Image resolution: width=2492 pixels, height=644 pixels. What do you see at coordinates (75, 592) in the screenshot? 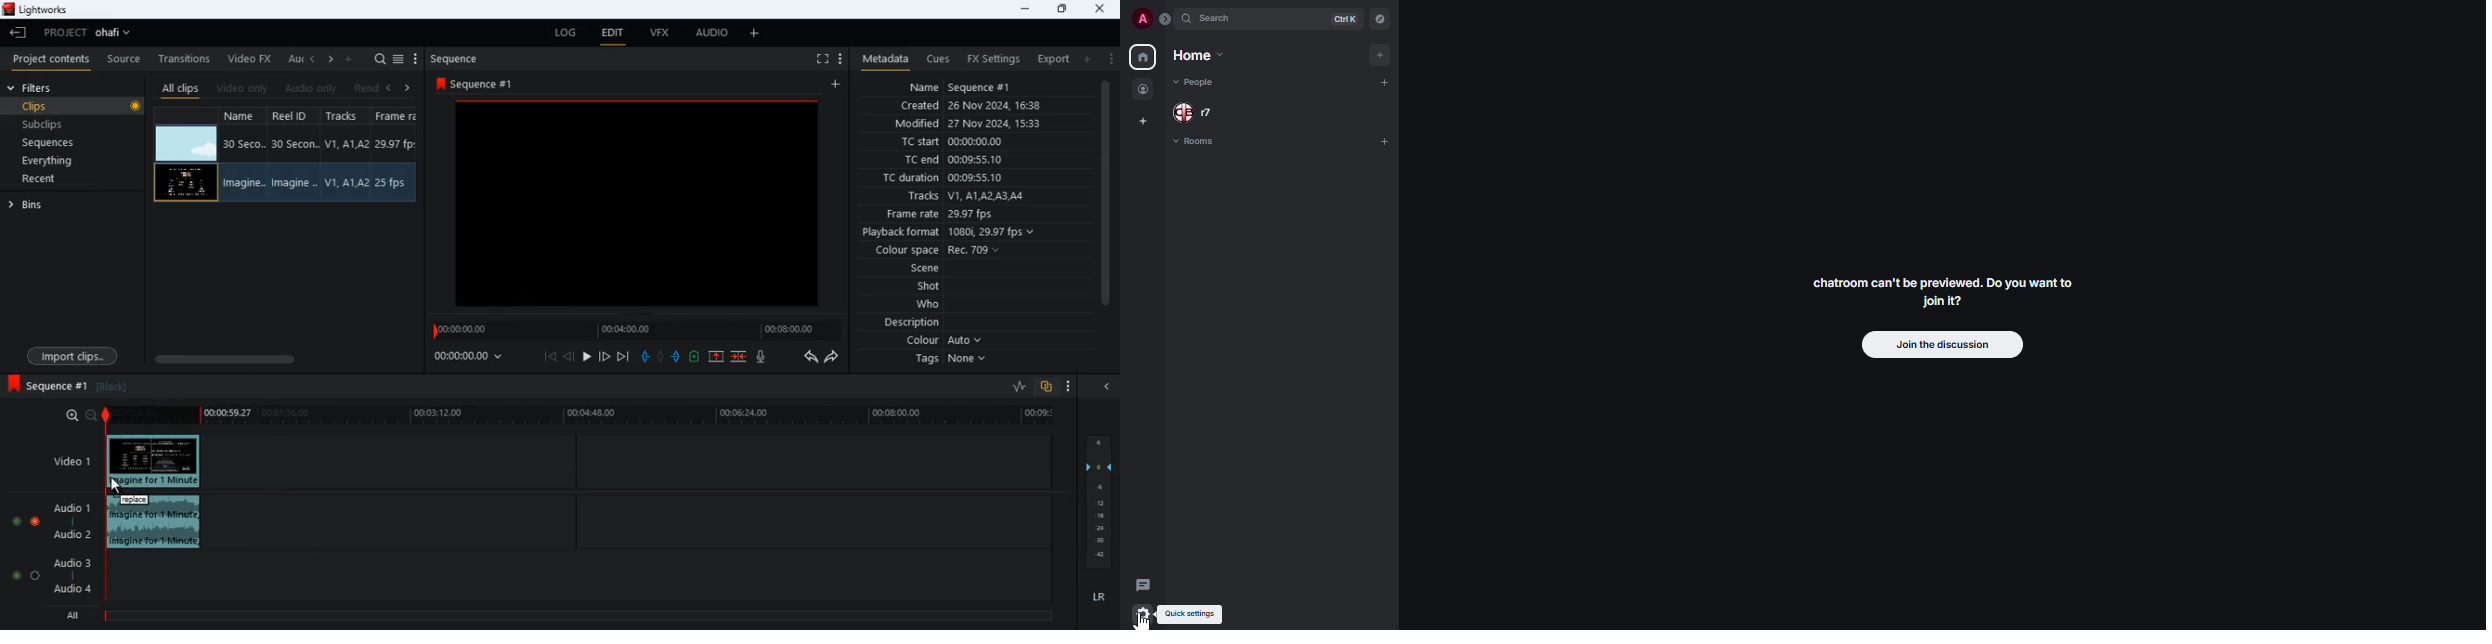
I see `audio 4` at bounding box center [75, 592].